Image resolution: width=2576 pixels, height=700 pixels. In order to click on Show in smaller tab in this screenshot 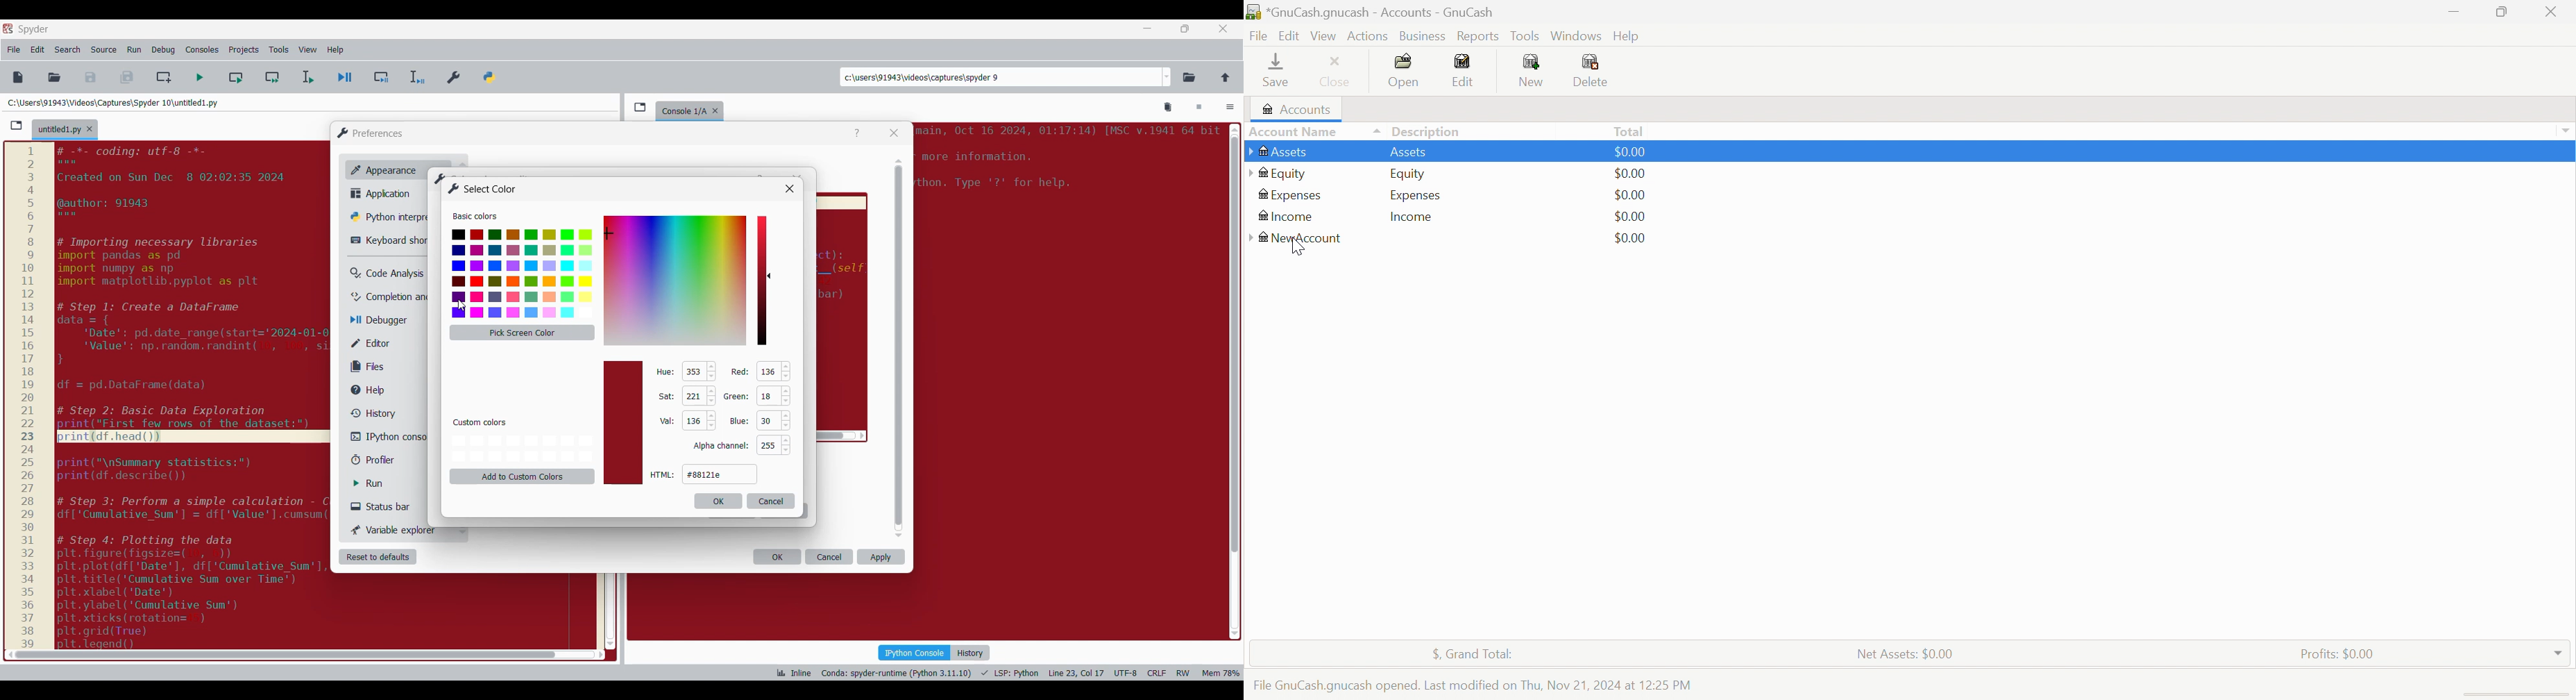, I will do `click(1185, 29)`.